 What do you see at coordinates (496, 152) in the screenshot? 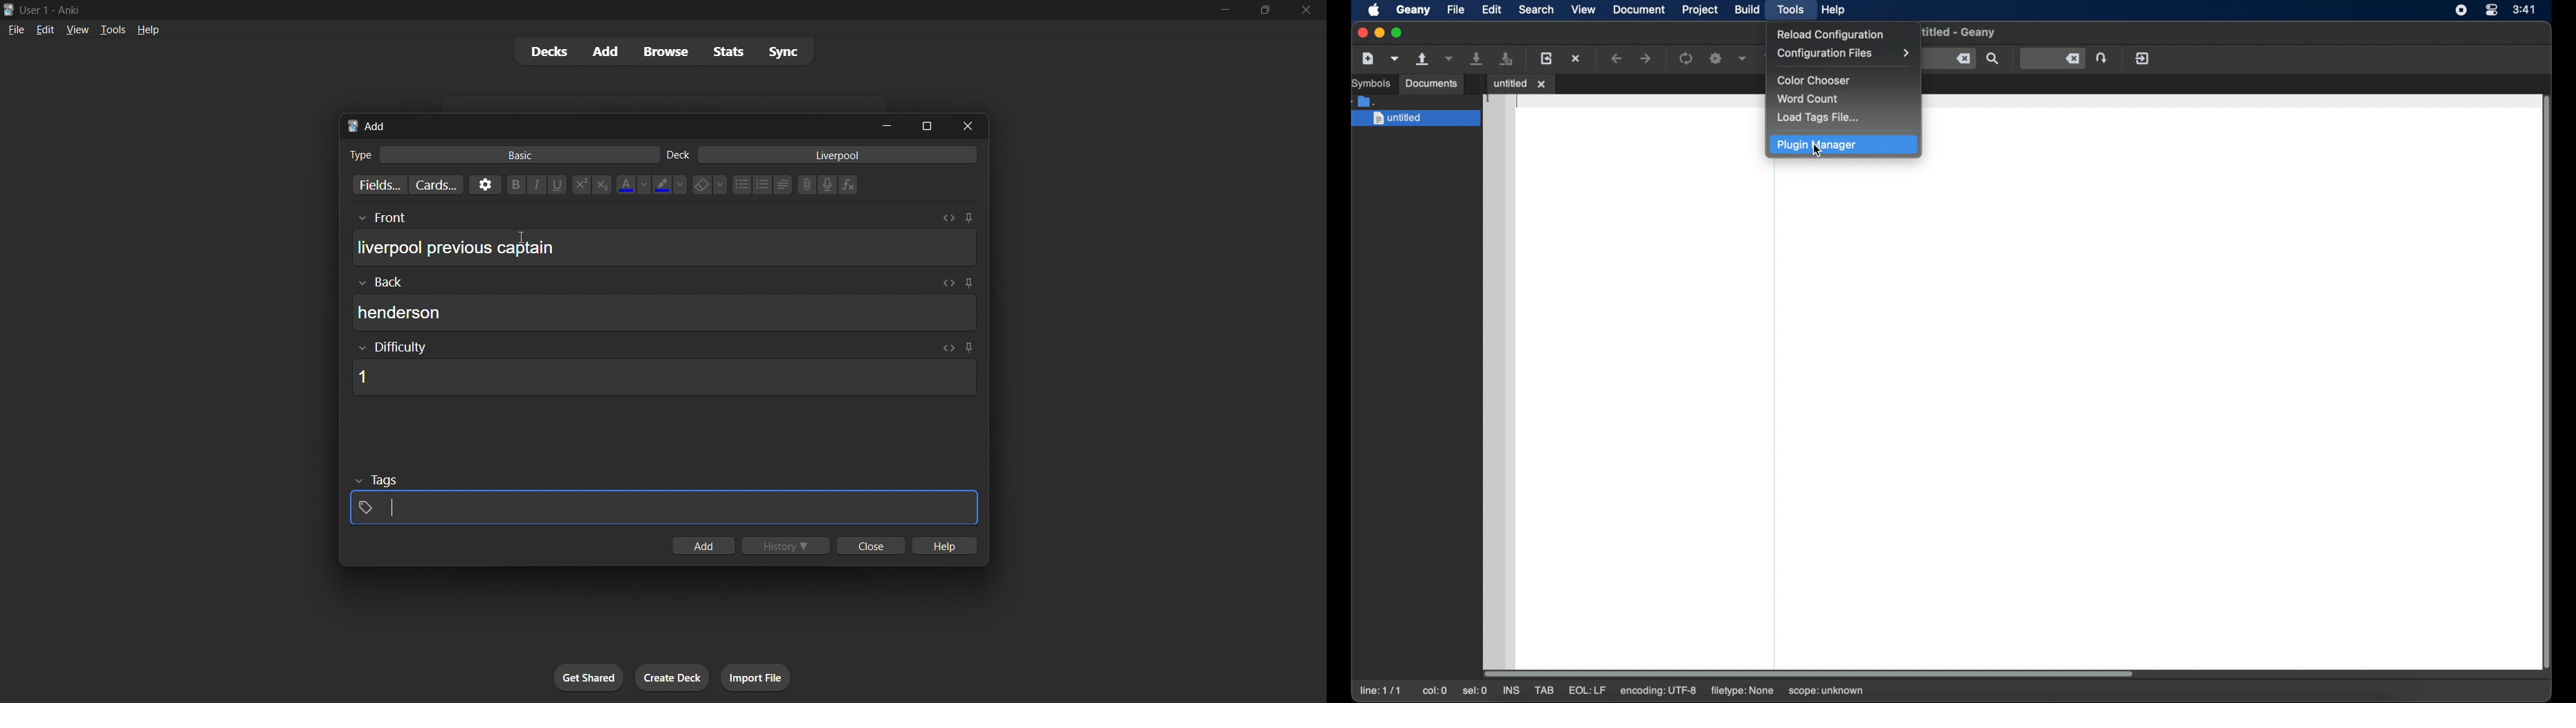
I see `card type input box` at bounding box center [496, 152].